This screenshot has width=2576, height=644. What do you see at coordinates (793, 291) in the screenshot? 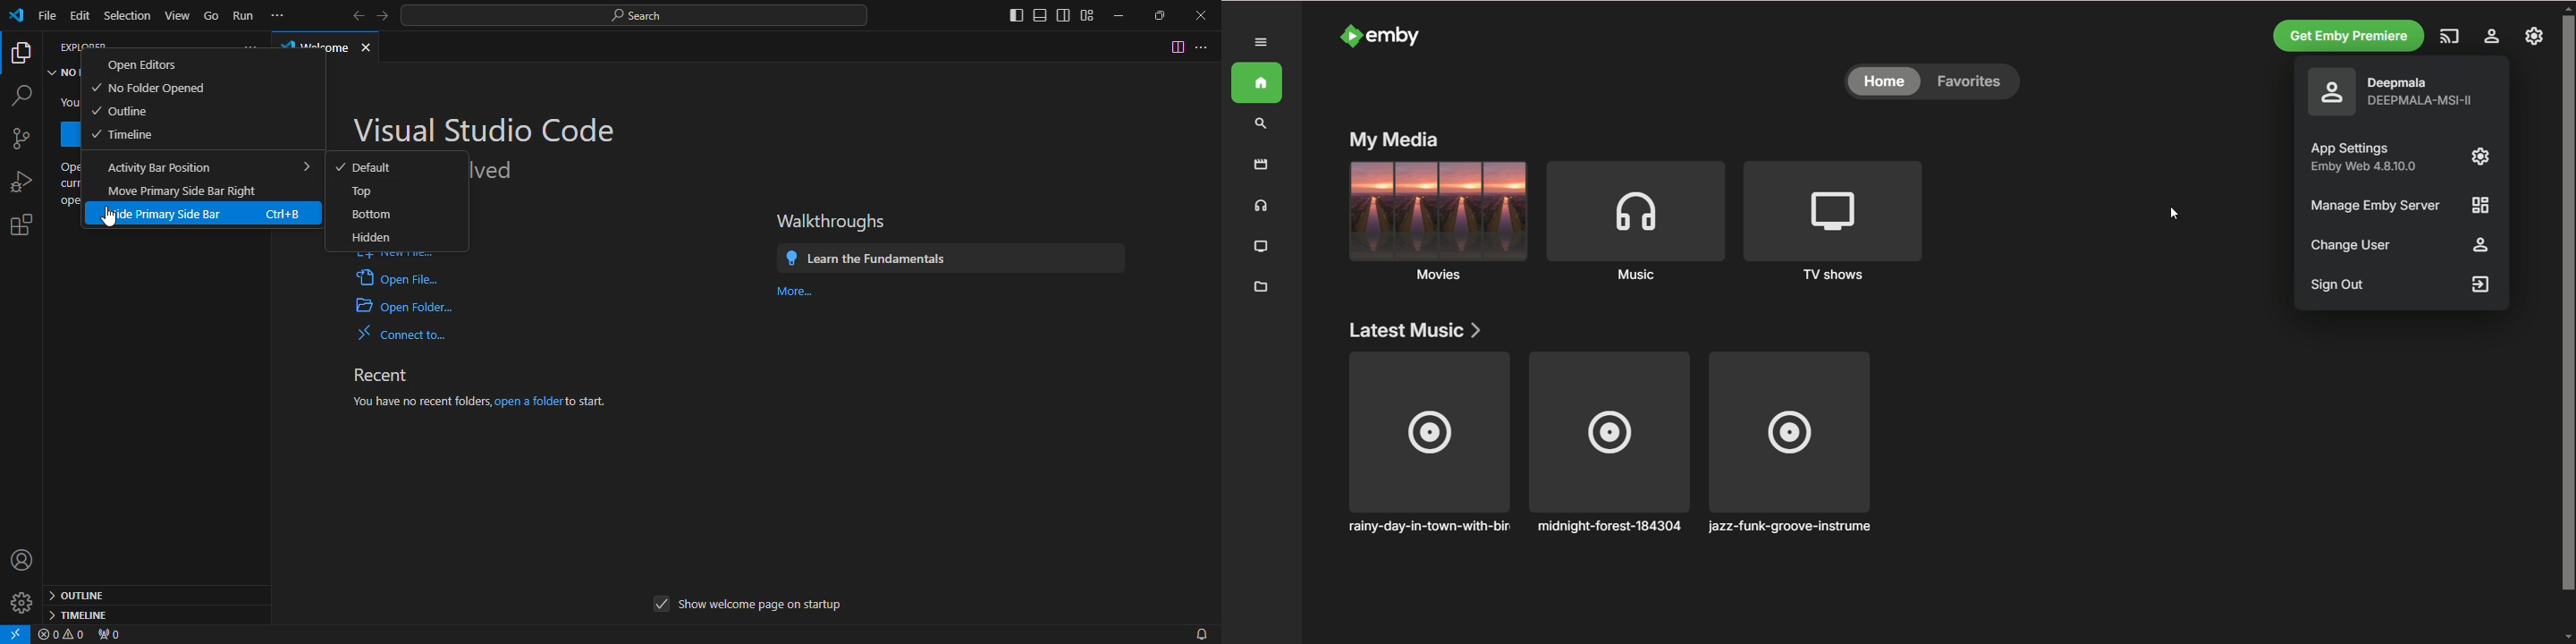
I see `More` at bounding box center [793, 291].